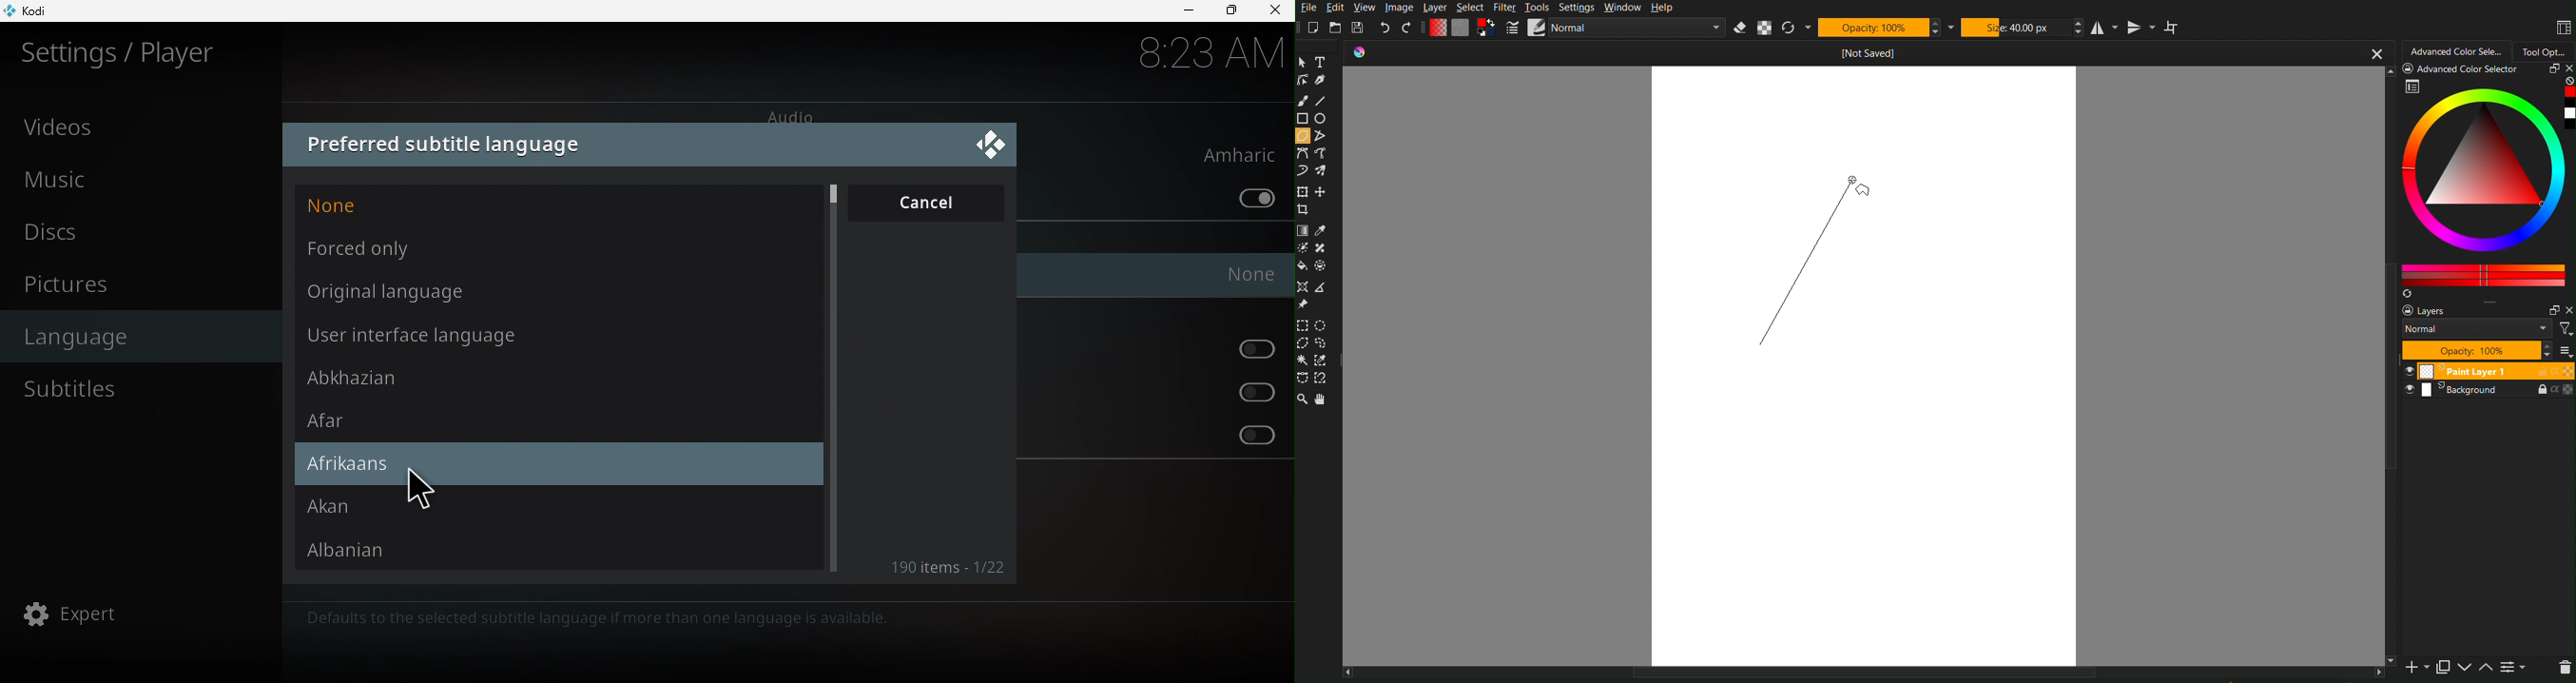 The height and width of the screenshot is (700, 2576). Describe the element at coordinates (1326, 100) in the screenshot. I see `Line ` at that location.